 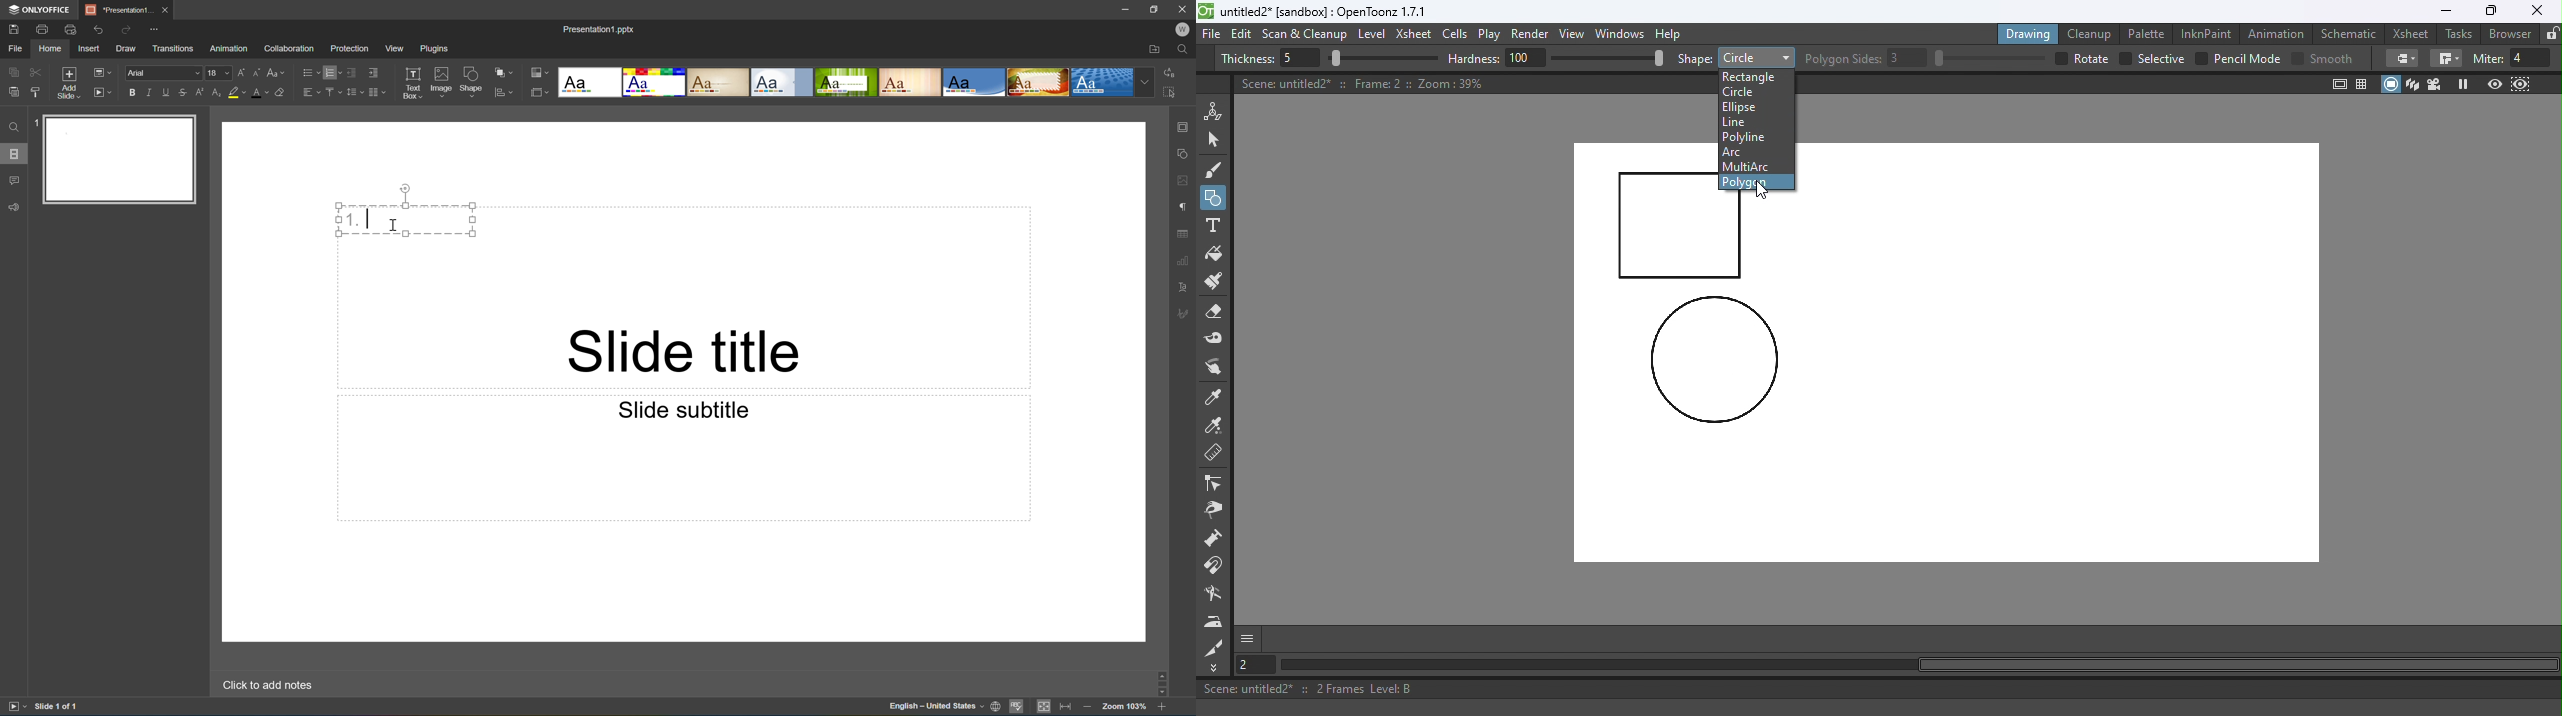 What do you see at coordinates (1045, 706) in the screenshot?
I see `Fit to slide` at bounding box center [1045, 706].